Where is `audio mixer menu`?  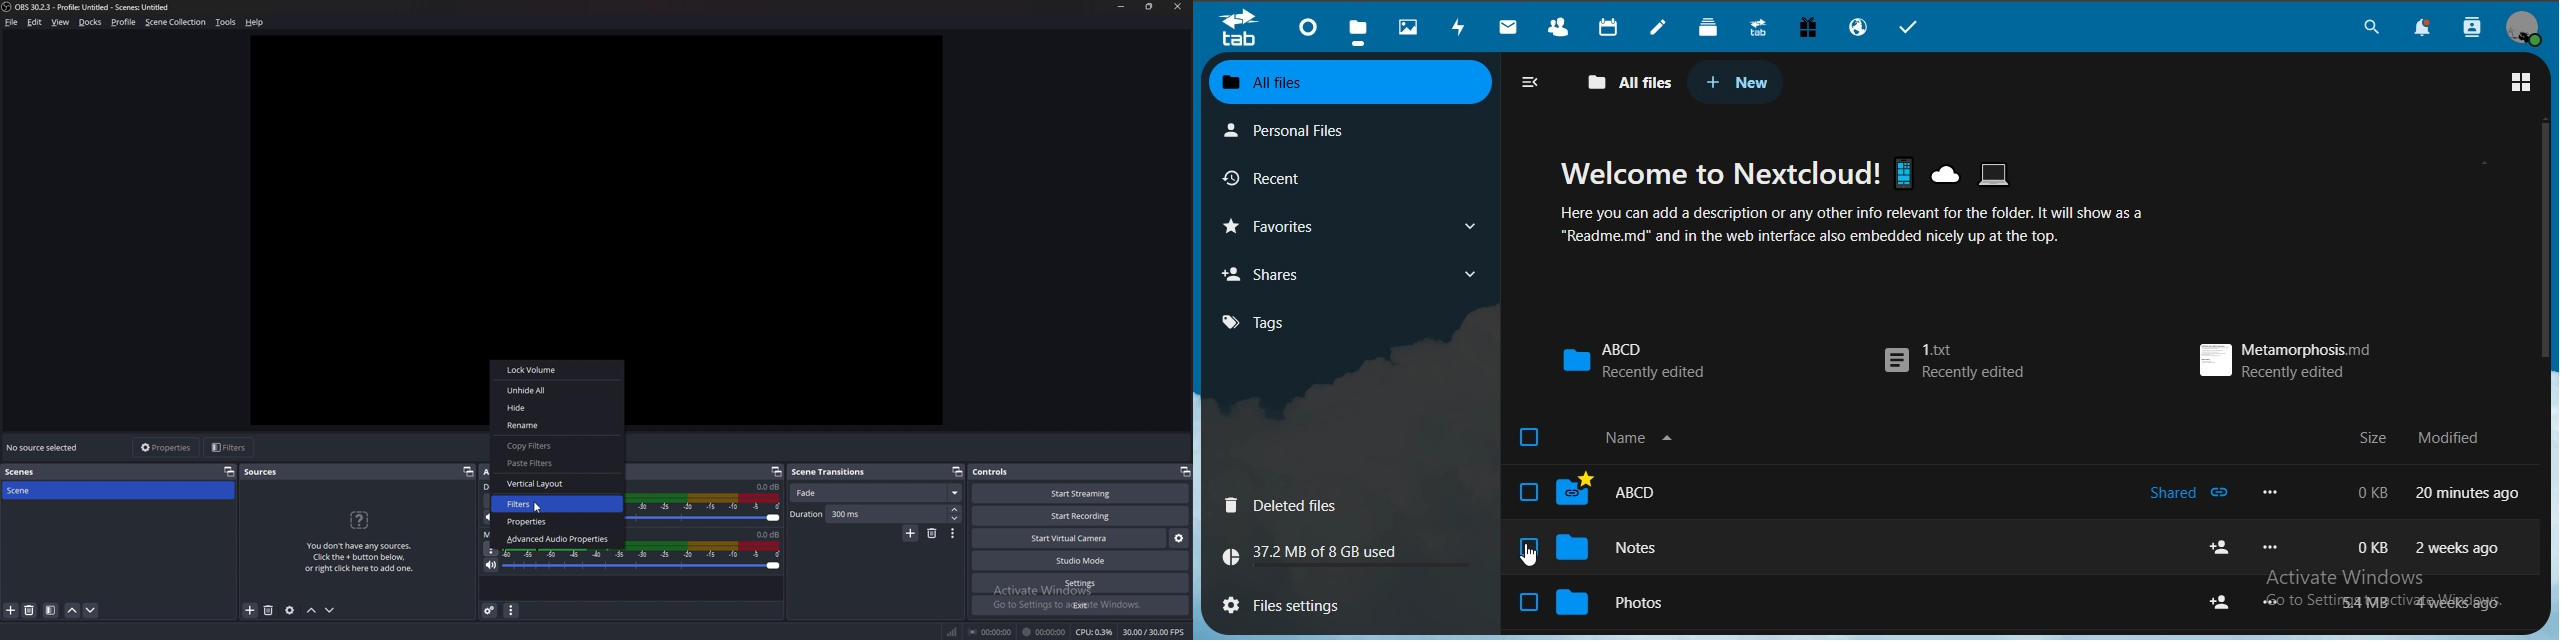
audio mixer menu is located at coordinates (511, 611).